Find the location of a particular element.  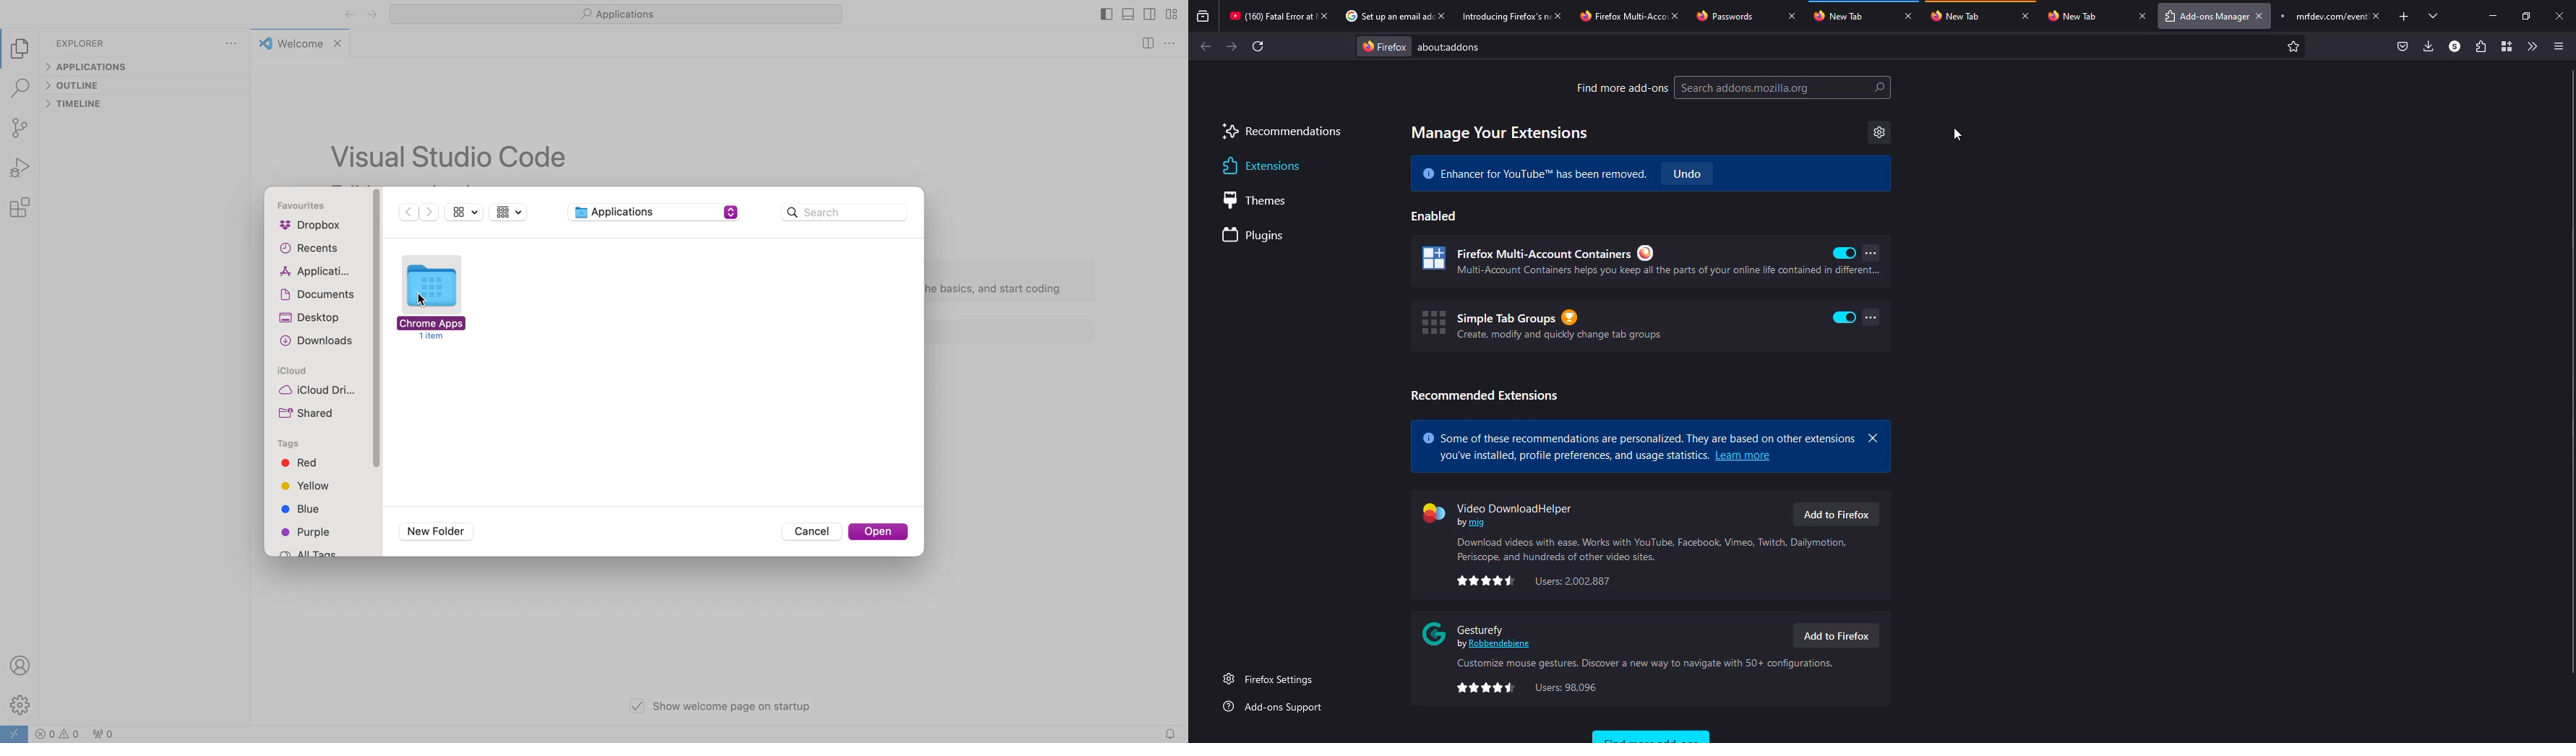

info is located at coordinates (1645, 663).